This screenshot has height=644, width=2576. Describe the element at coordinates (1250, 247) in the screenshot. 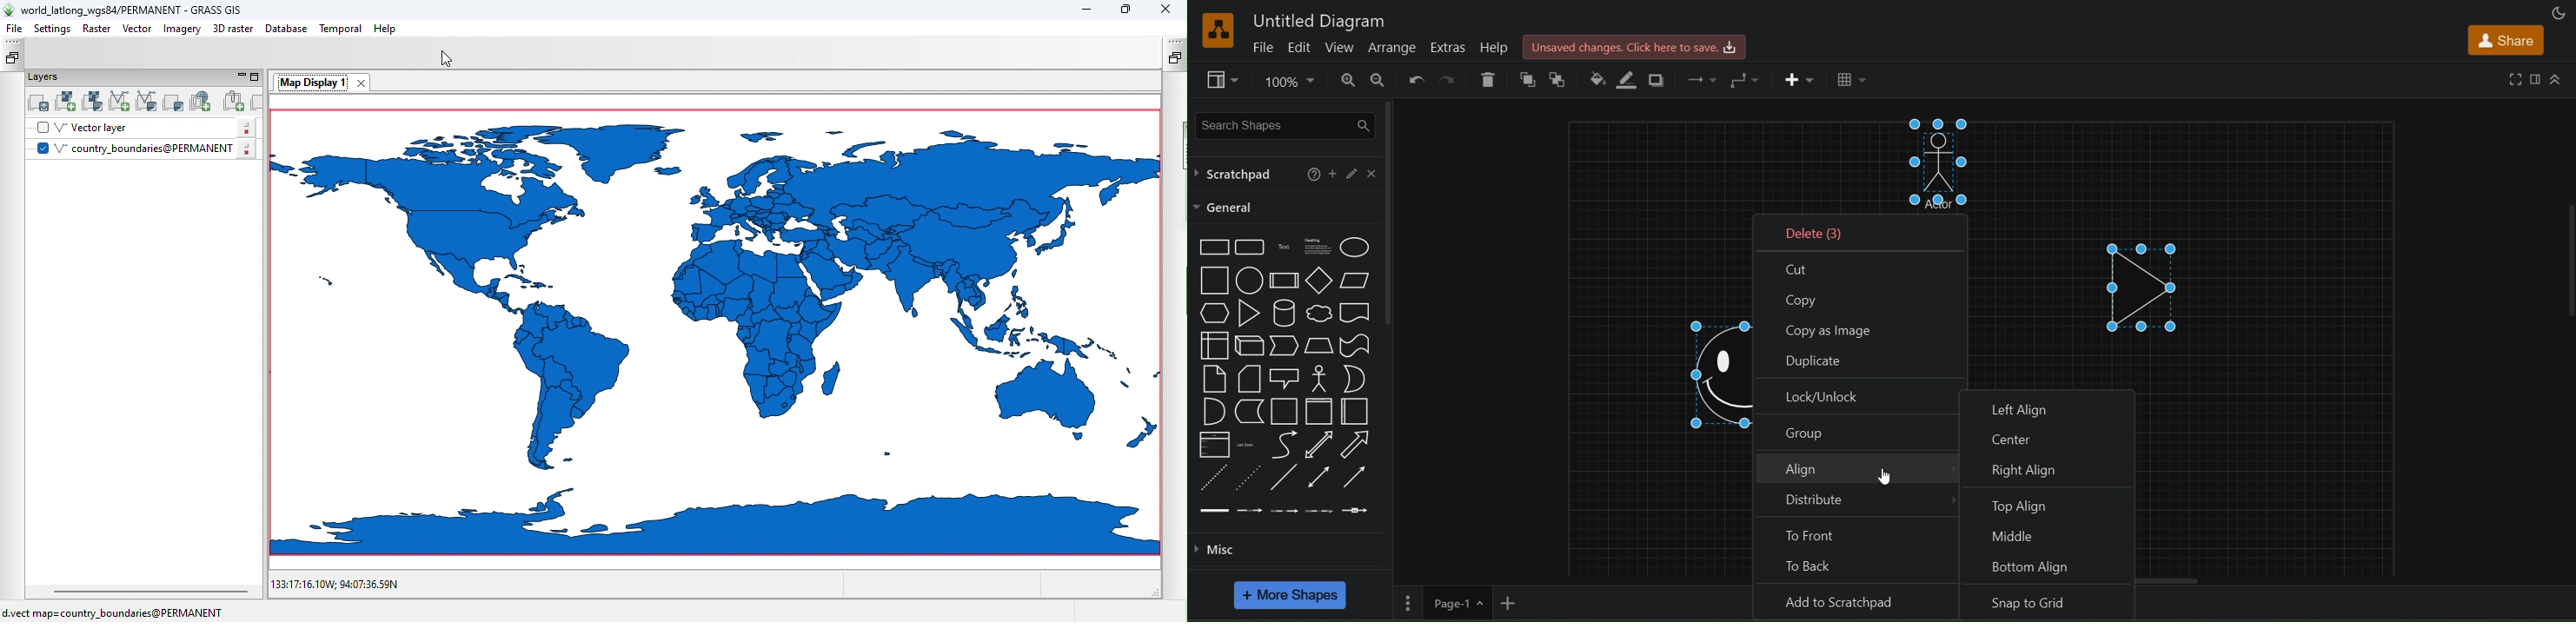

I see `rounded rectangle` at that location.